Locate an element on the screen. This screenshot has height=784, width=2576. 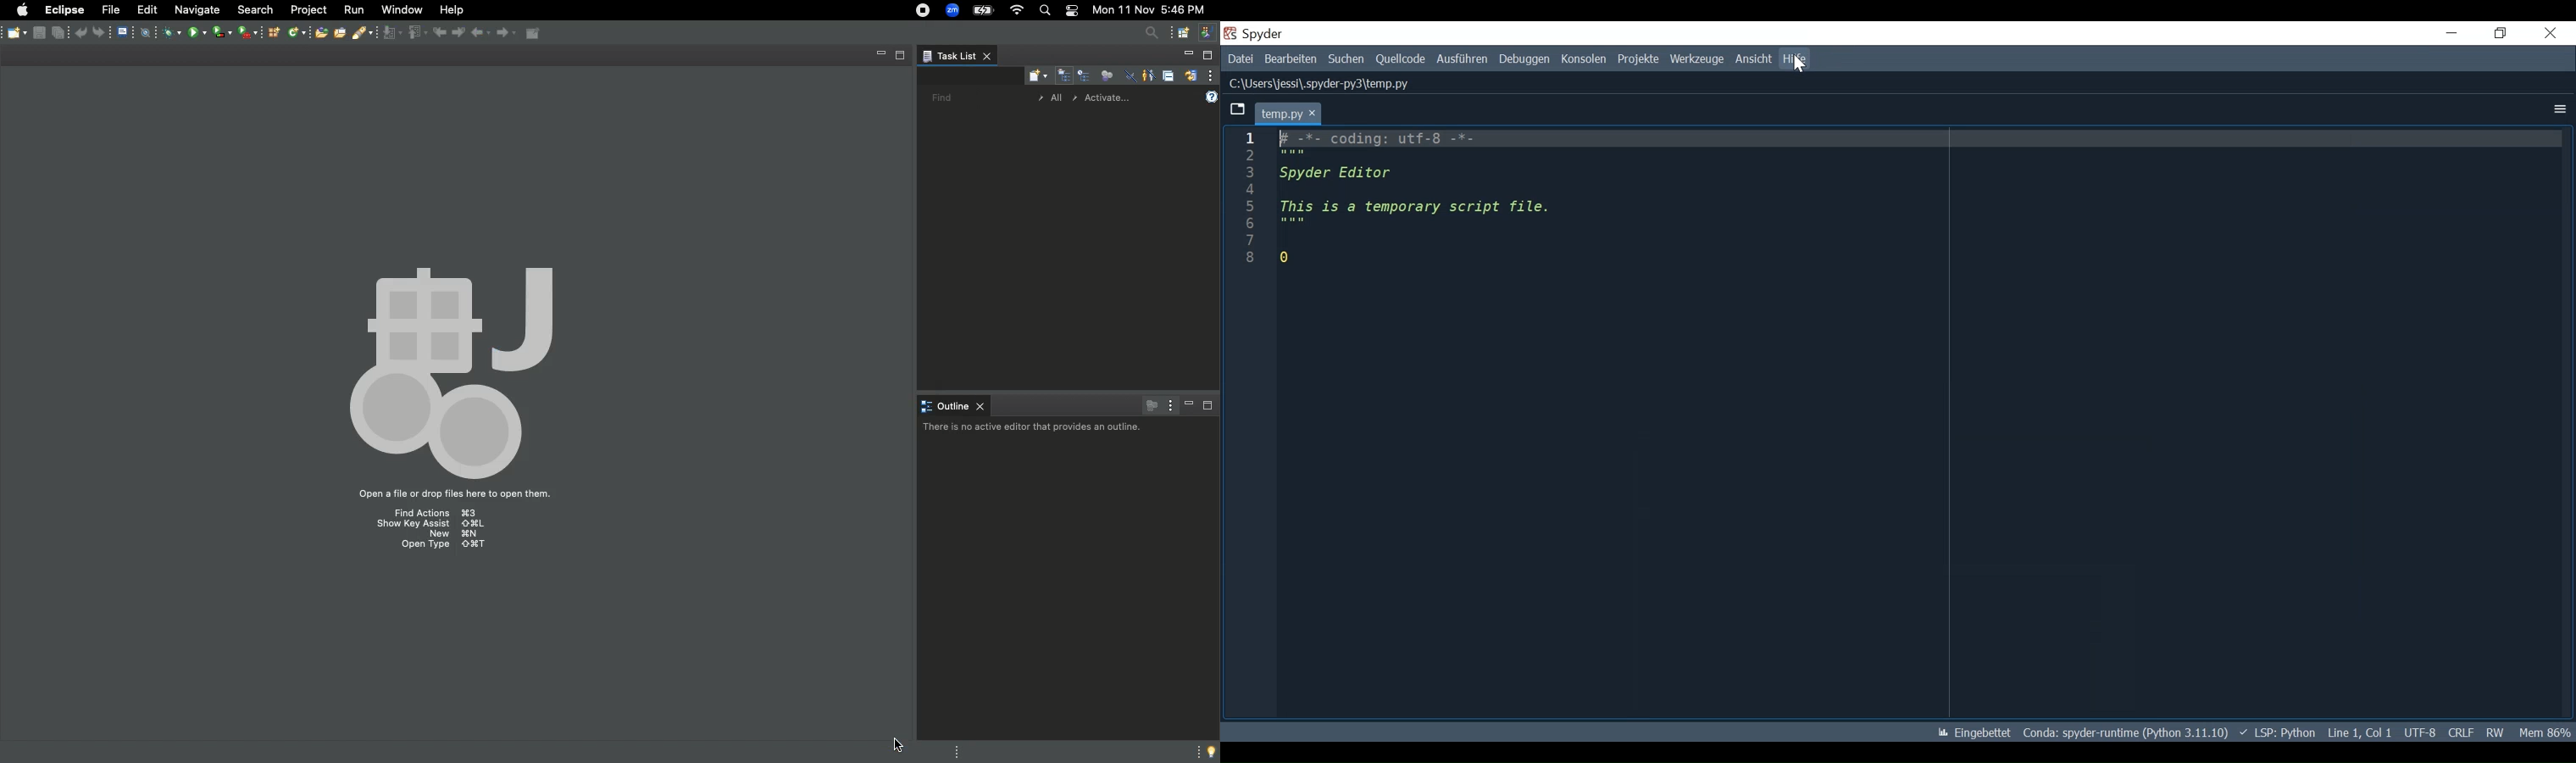
Show only my tasks is located at coordinates (1148, 75).